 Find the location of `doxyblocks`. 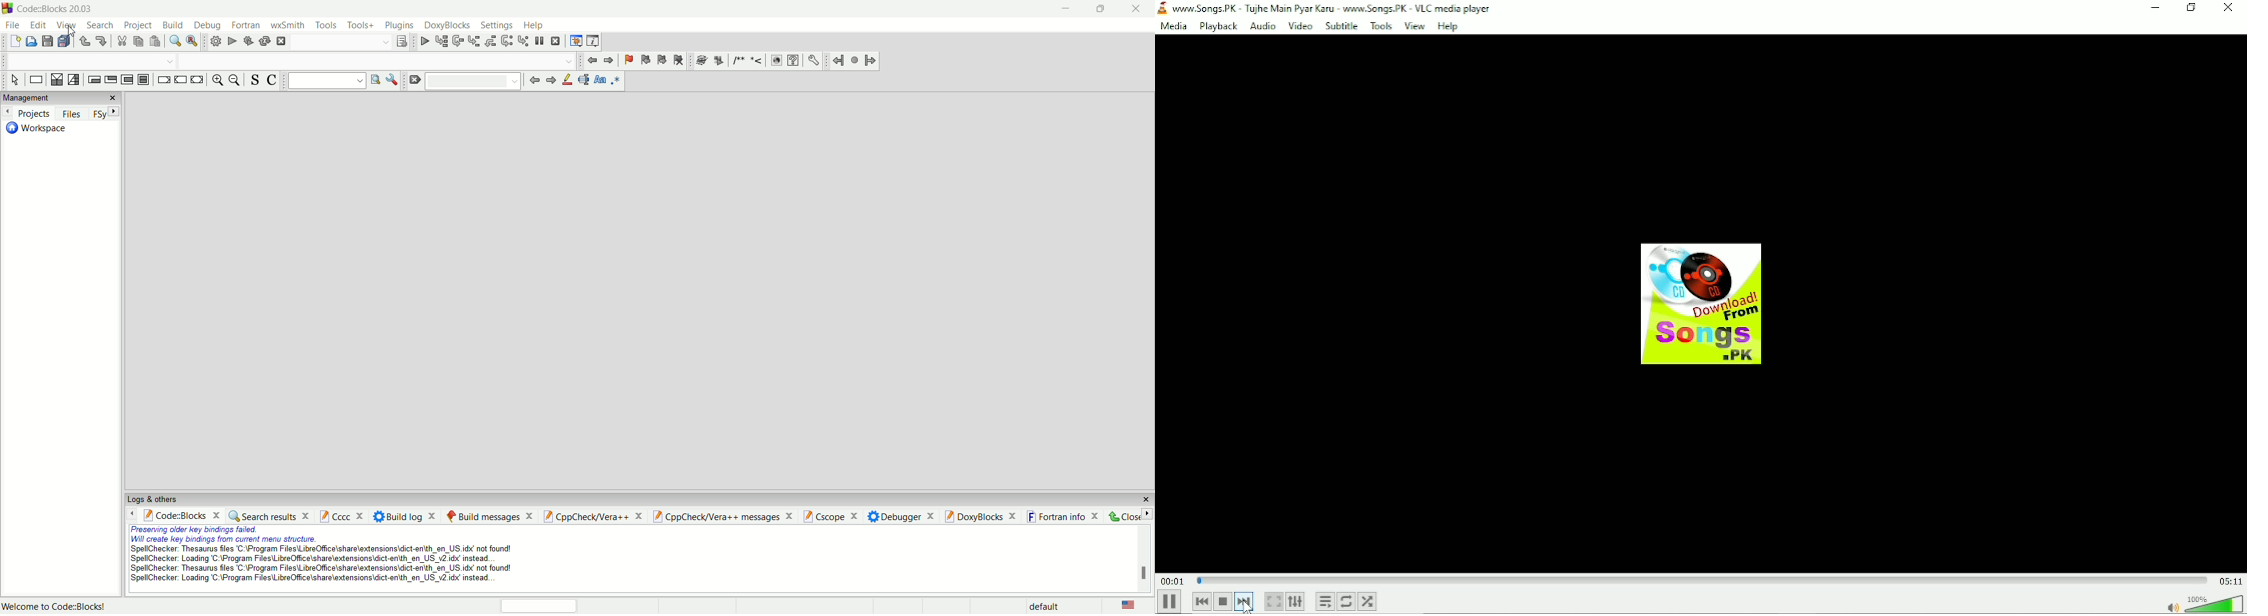

doxyblocks is located at coordinates (982, 516).